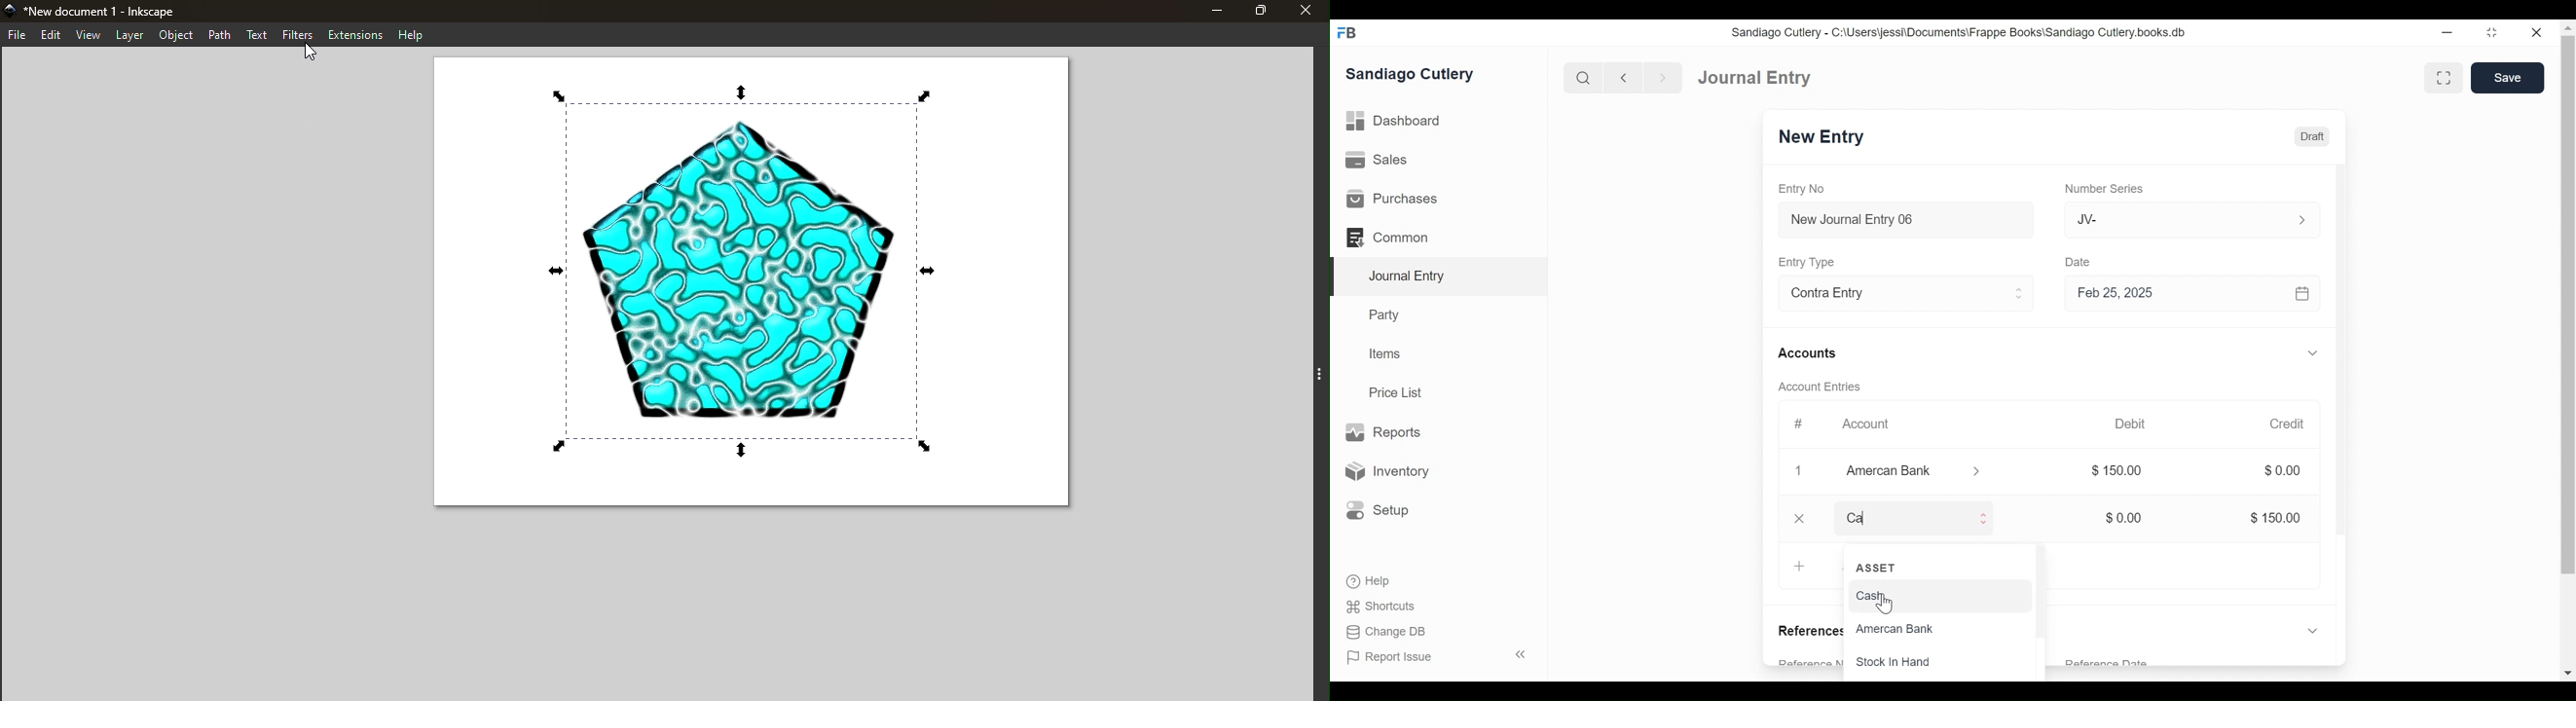 This screenshot has width=2576, height=728. Describe the element at coordinates (1901, 472) in the screenshot. I see `Amercan Bank` at that location.